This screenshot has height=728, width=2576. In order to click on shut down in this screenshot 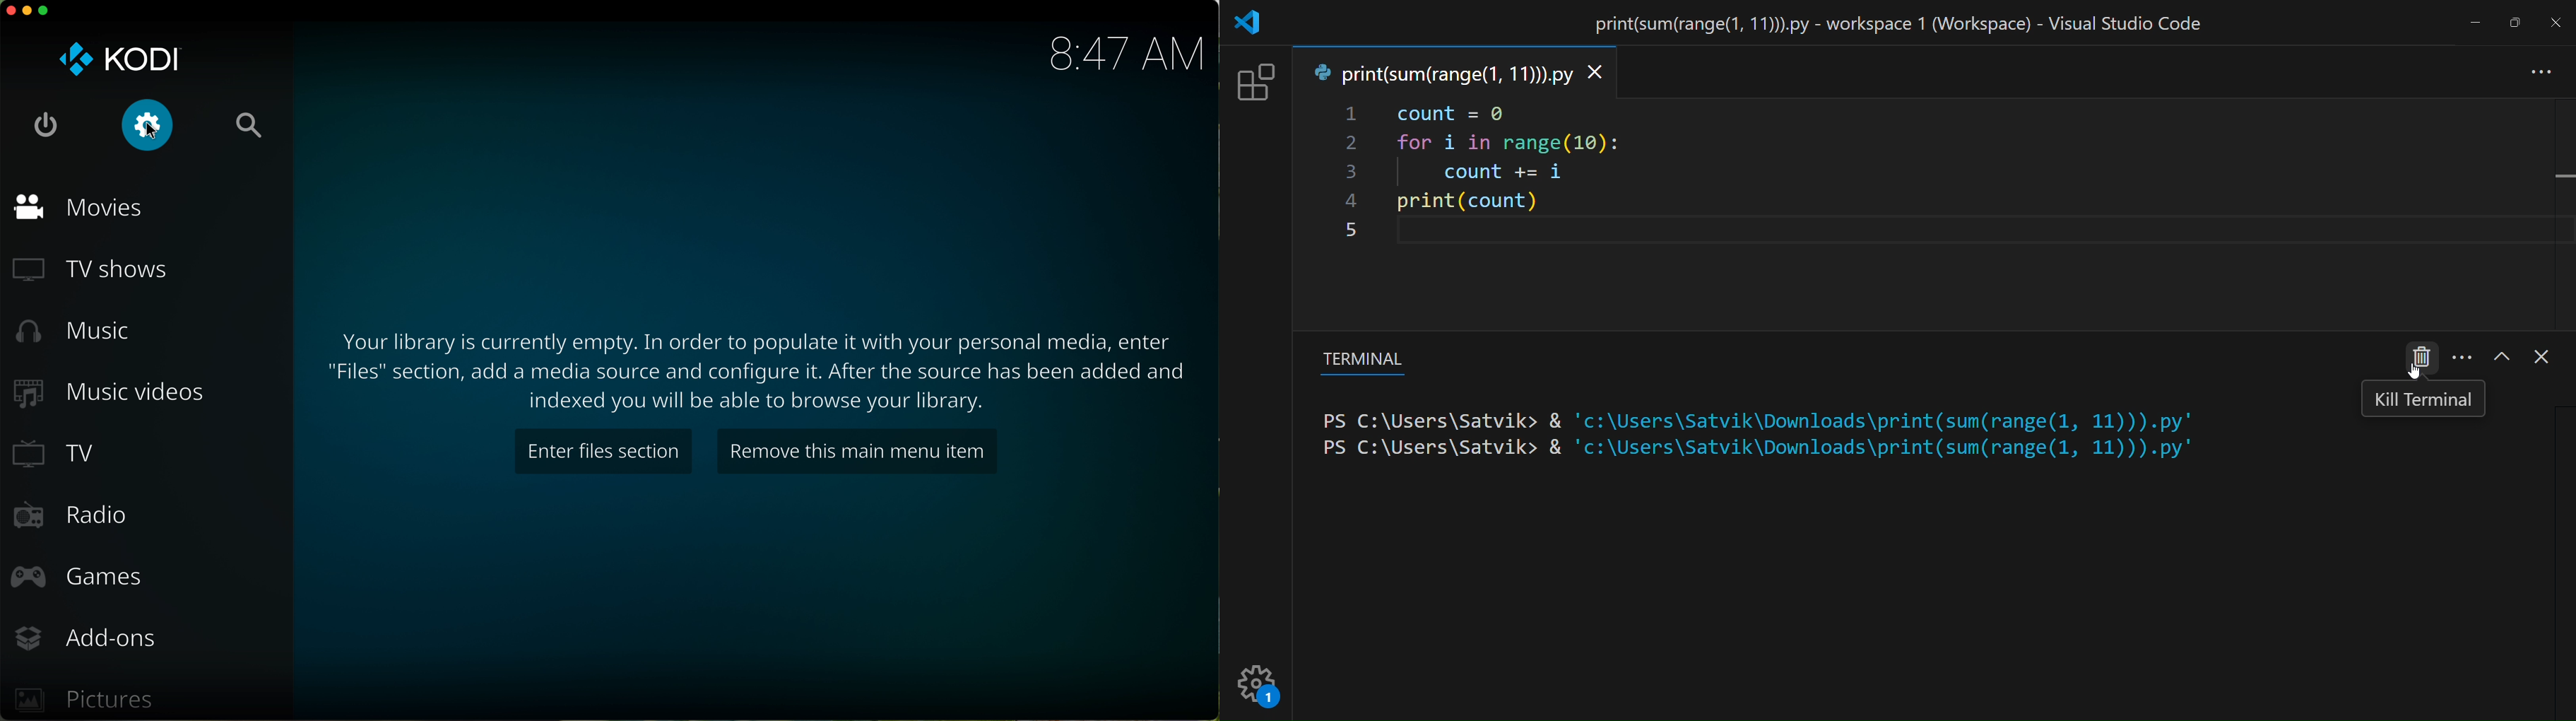, I will do `click(48, 123)`.